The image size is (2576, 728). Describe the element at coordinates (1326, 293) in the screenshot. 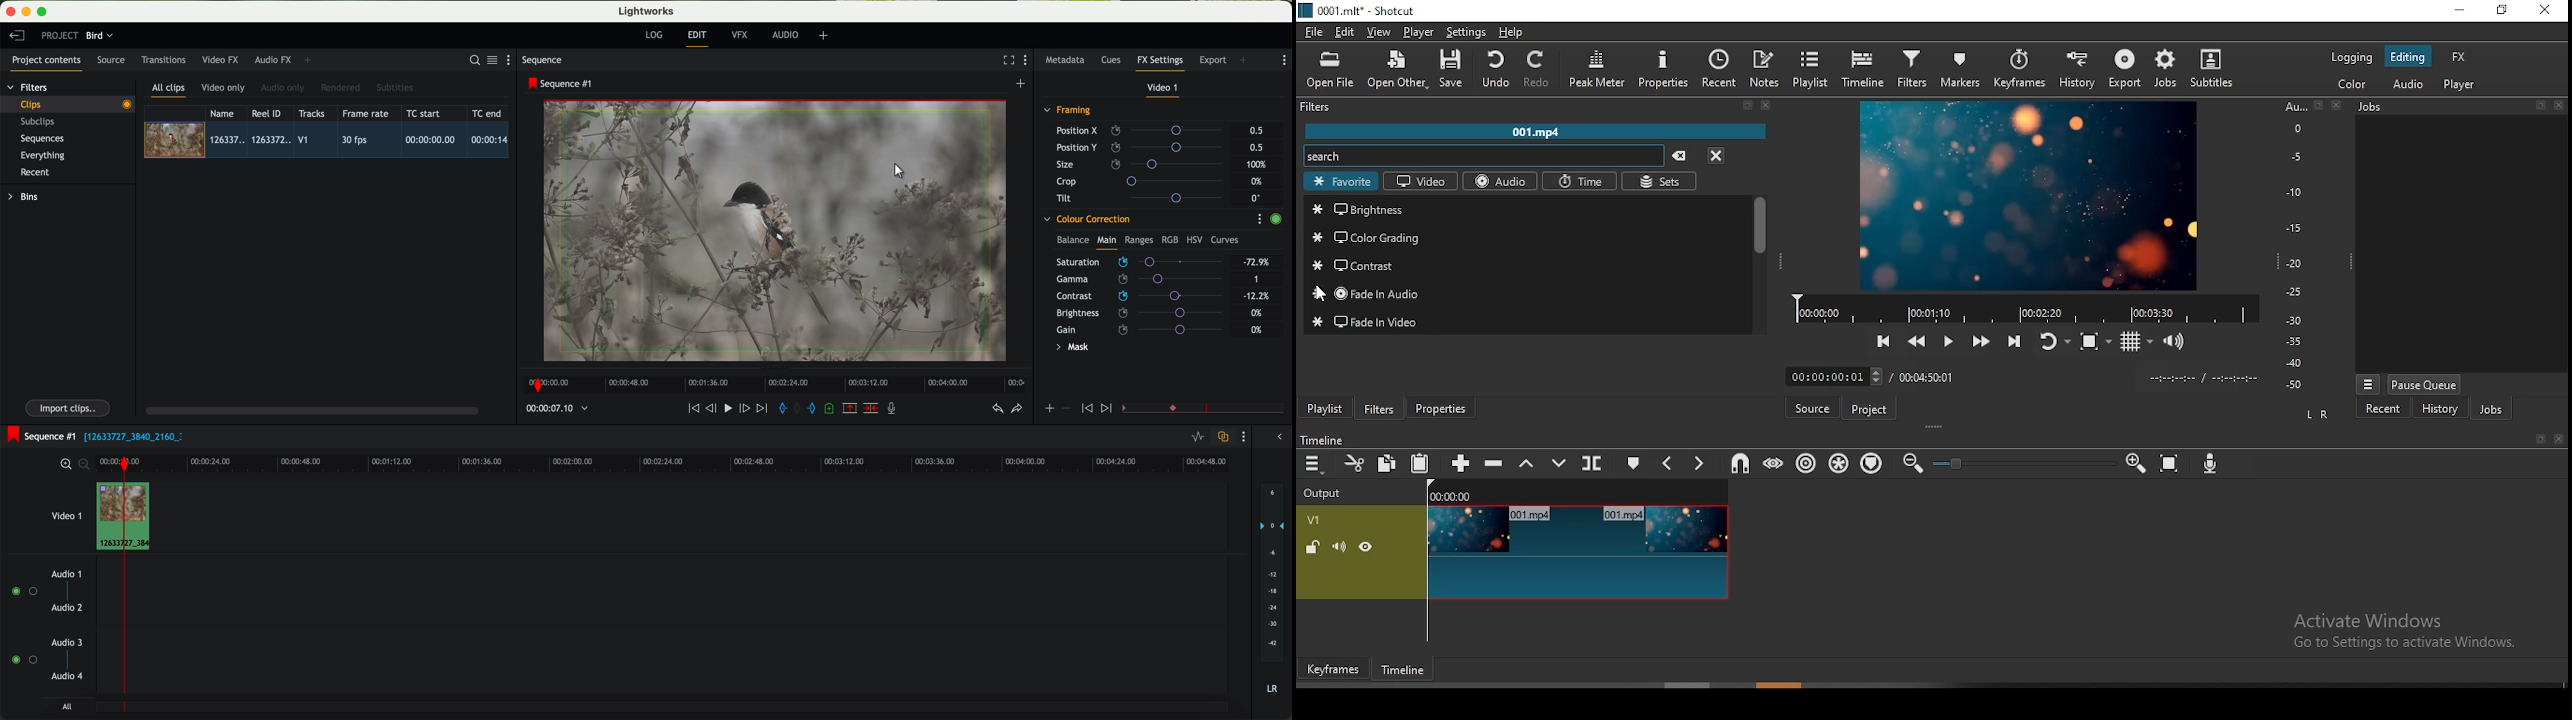

I see `cursor` at that location.